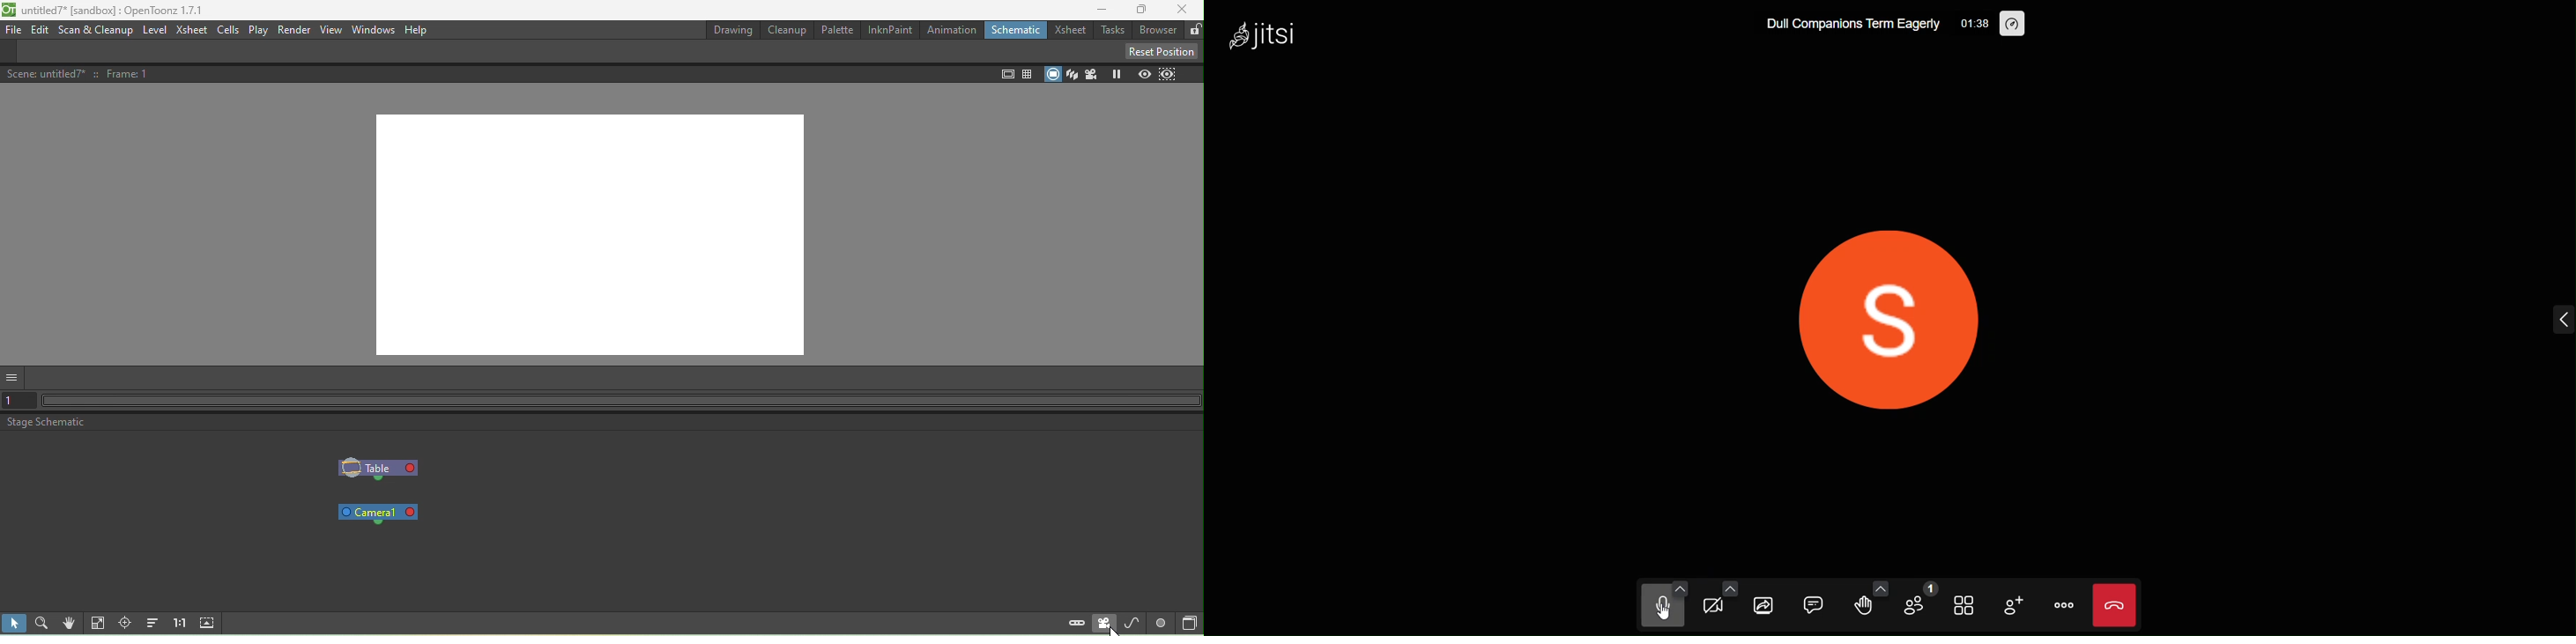 This screenshot has height=644, width=2576. I want to click on Hand mode, so click(72, 623).